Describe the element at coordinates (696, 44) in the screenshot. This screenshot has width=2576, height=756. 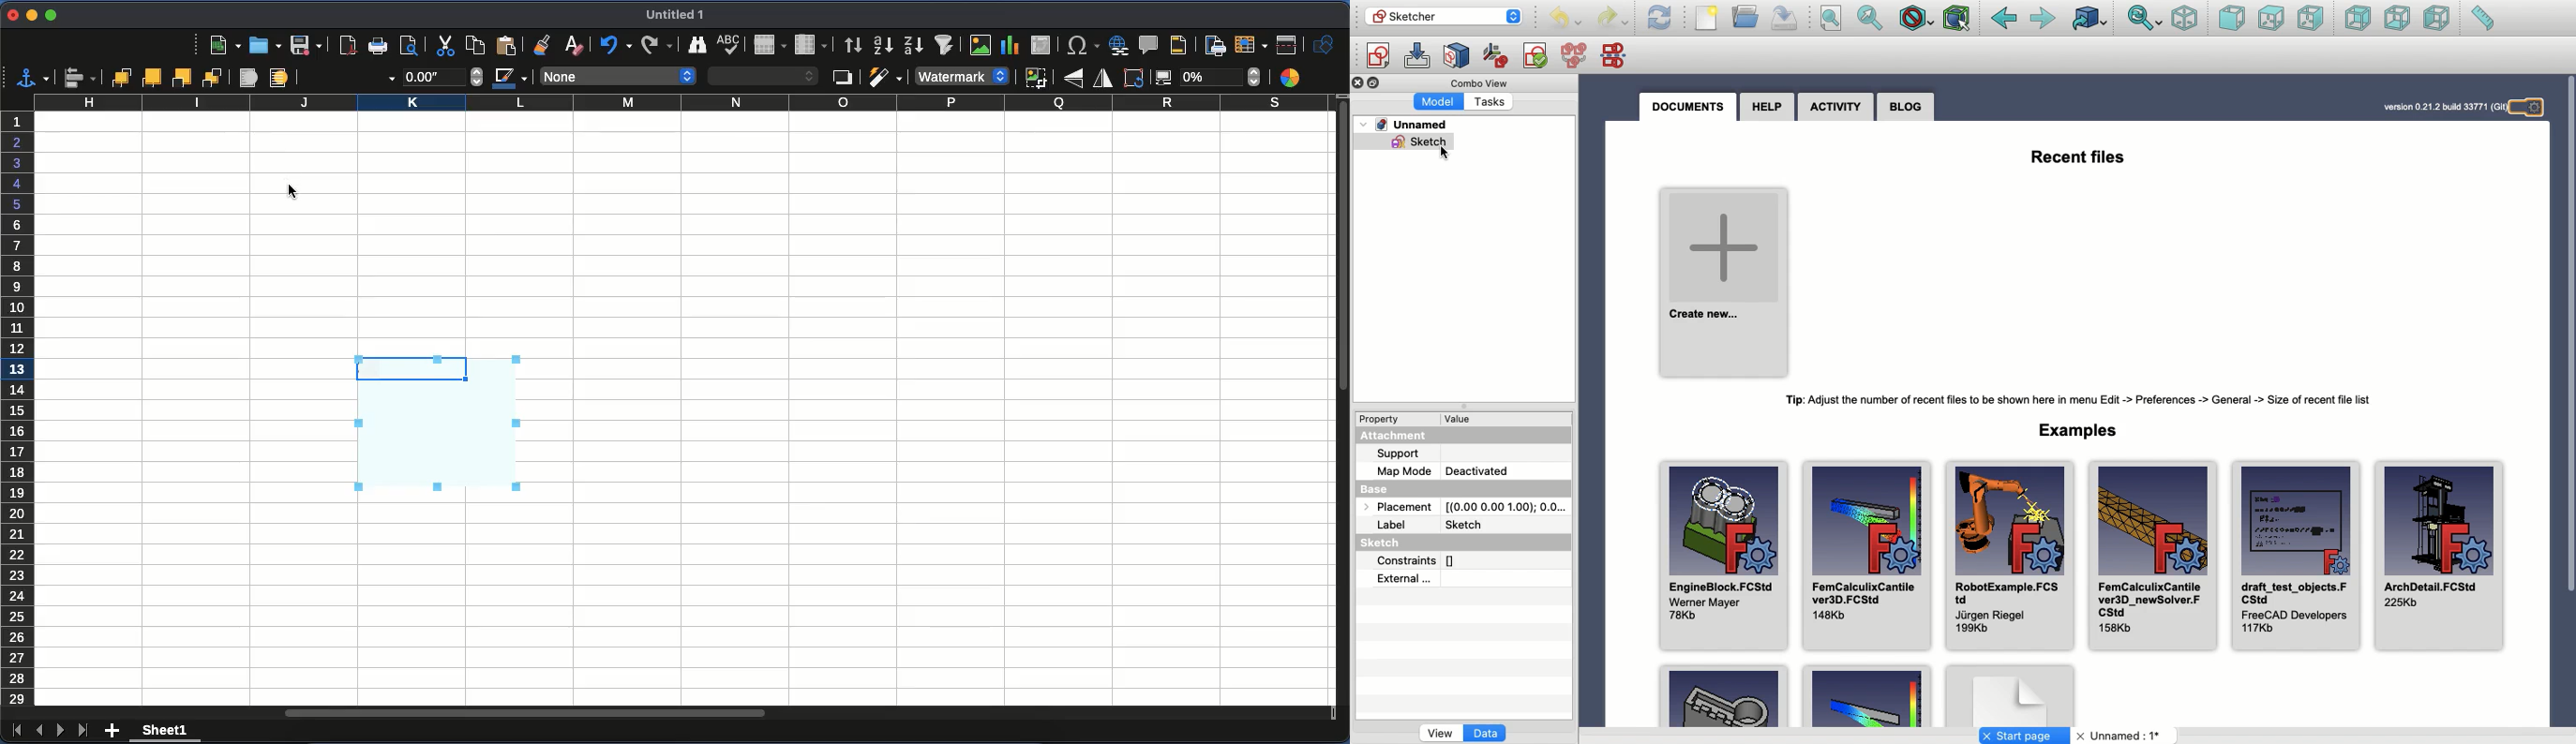
I see `finder` at that location.